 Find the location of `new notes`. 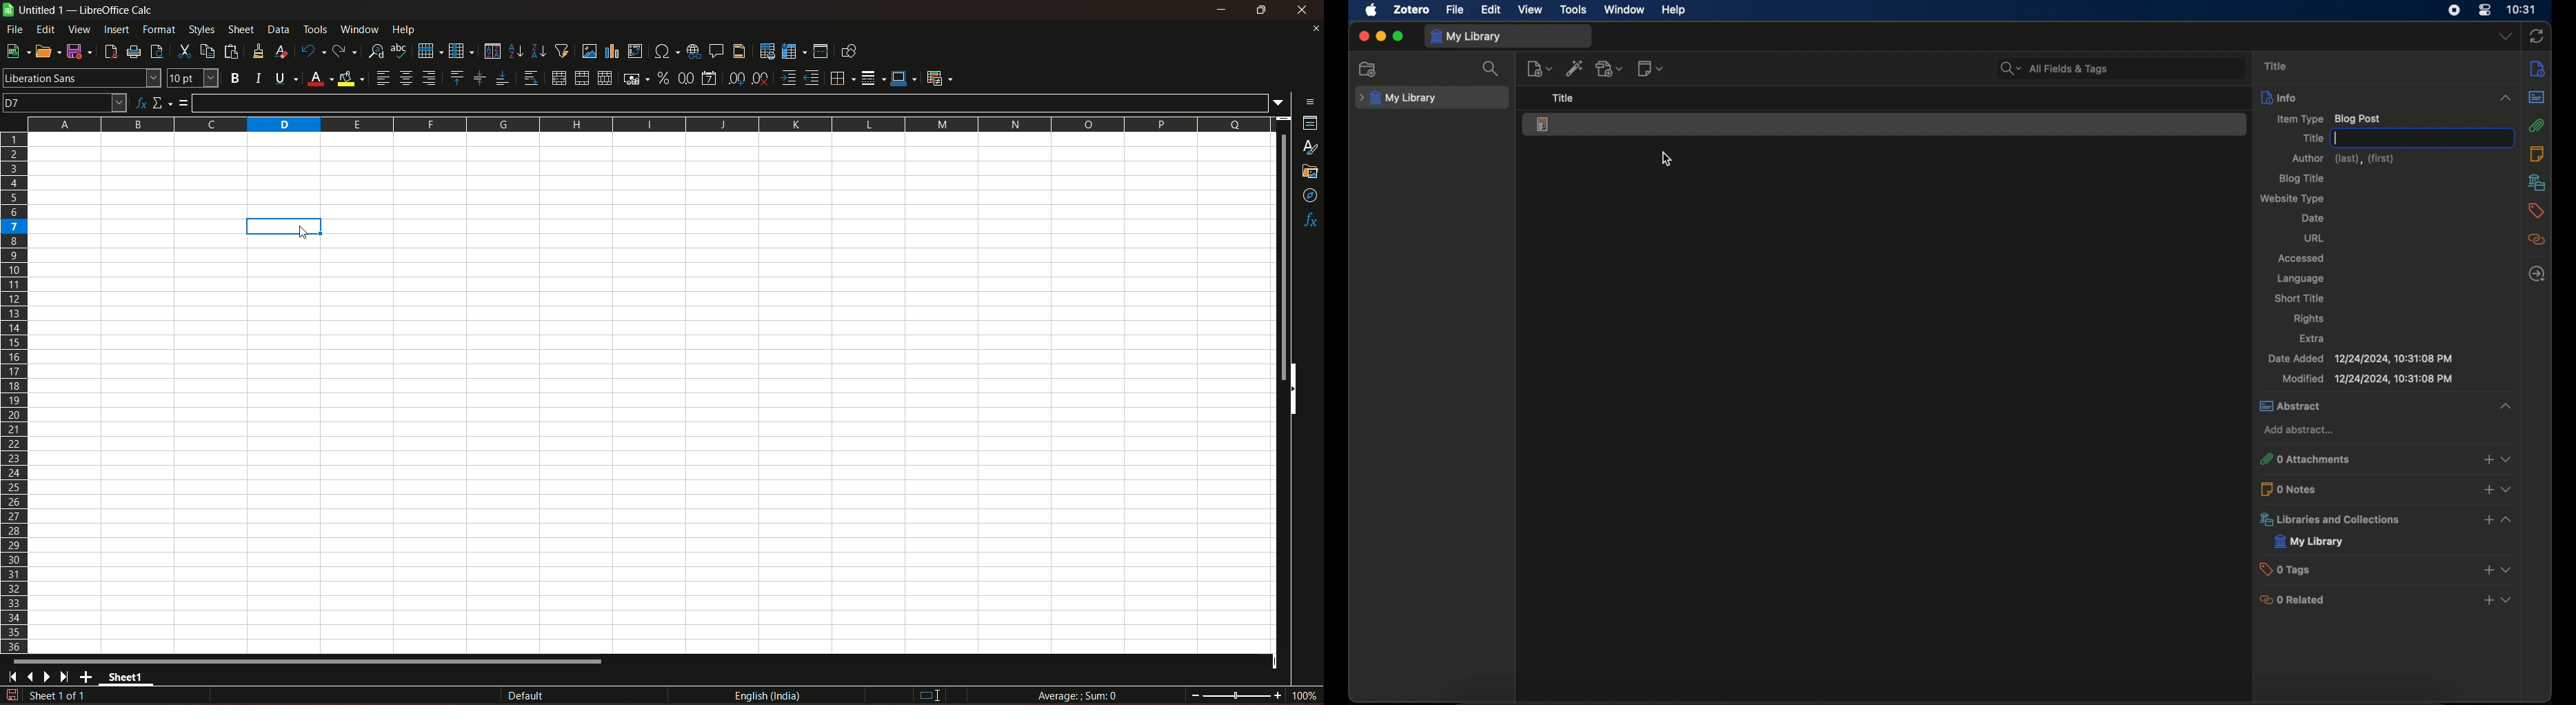

new notes is located at coordinates (1650, 68).